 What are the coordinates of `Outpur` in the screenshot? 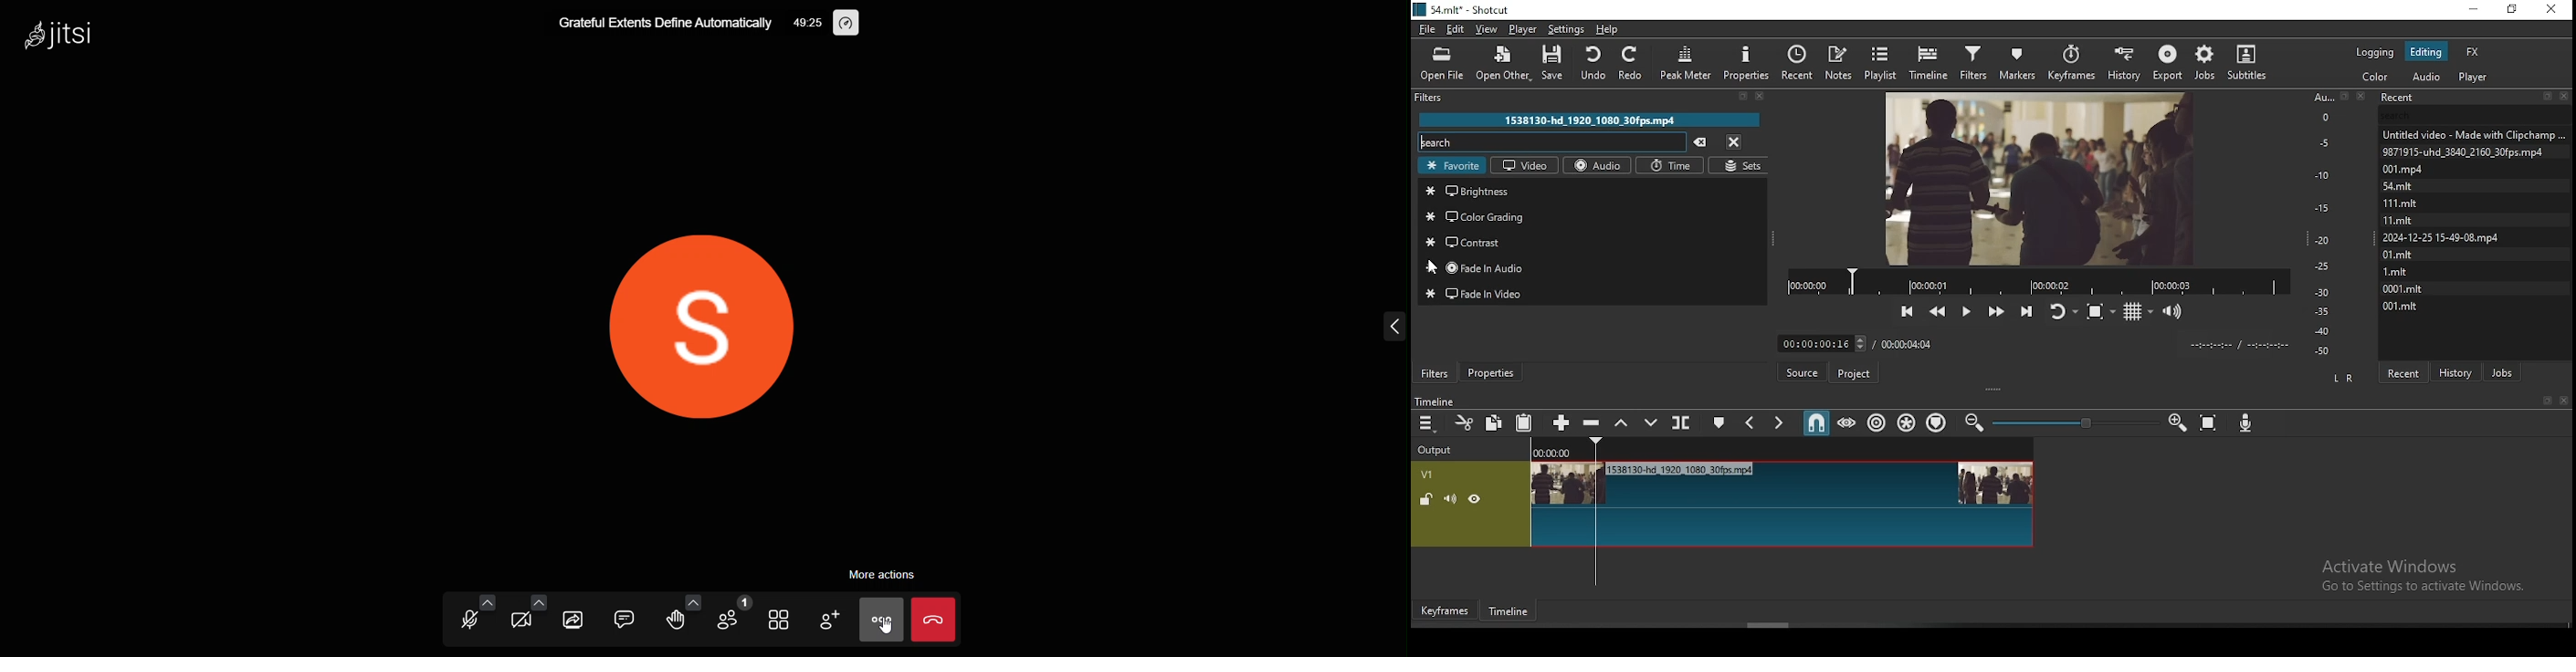 It's located at (1439, 450).